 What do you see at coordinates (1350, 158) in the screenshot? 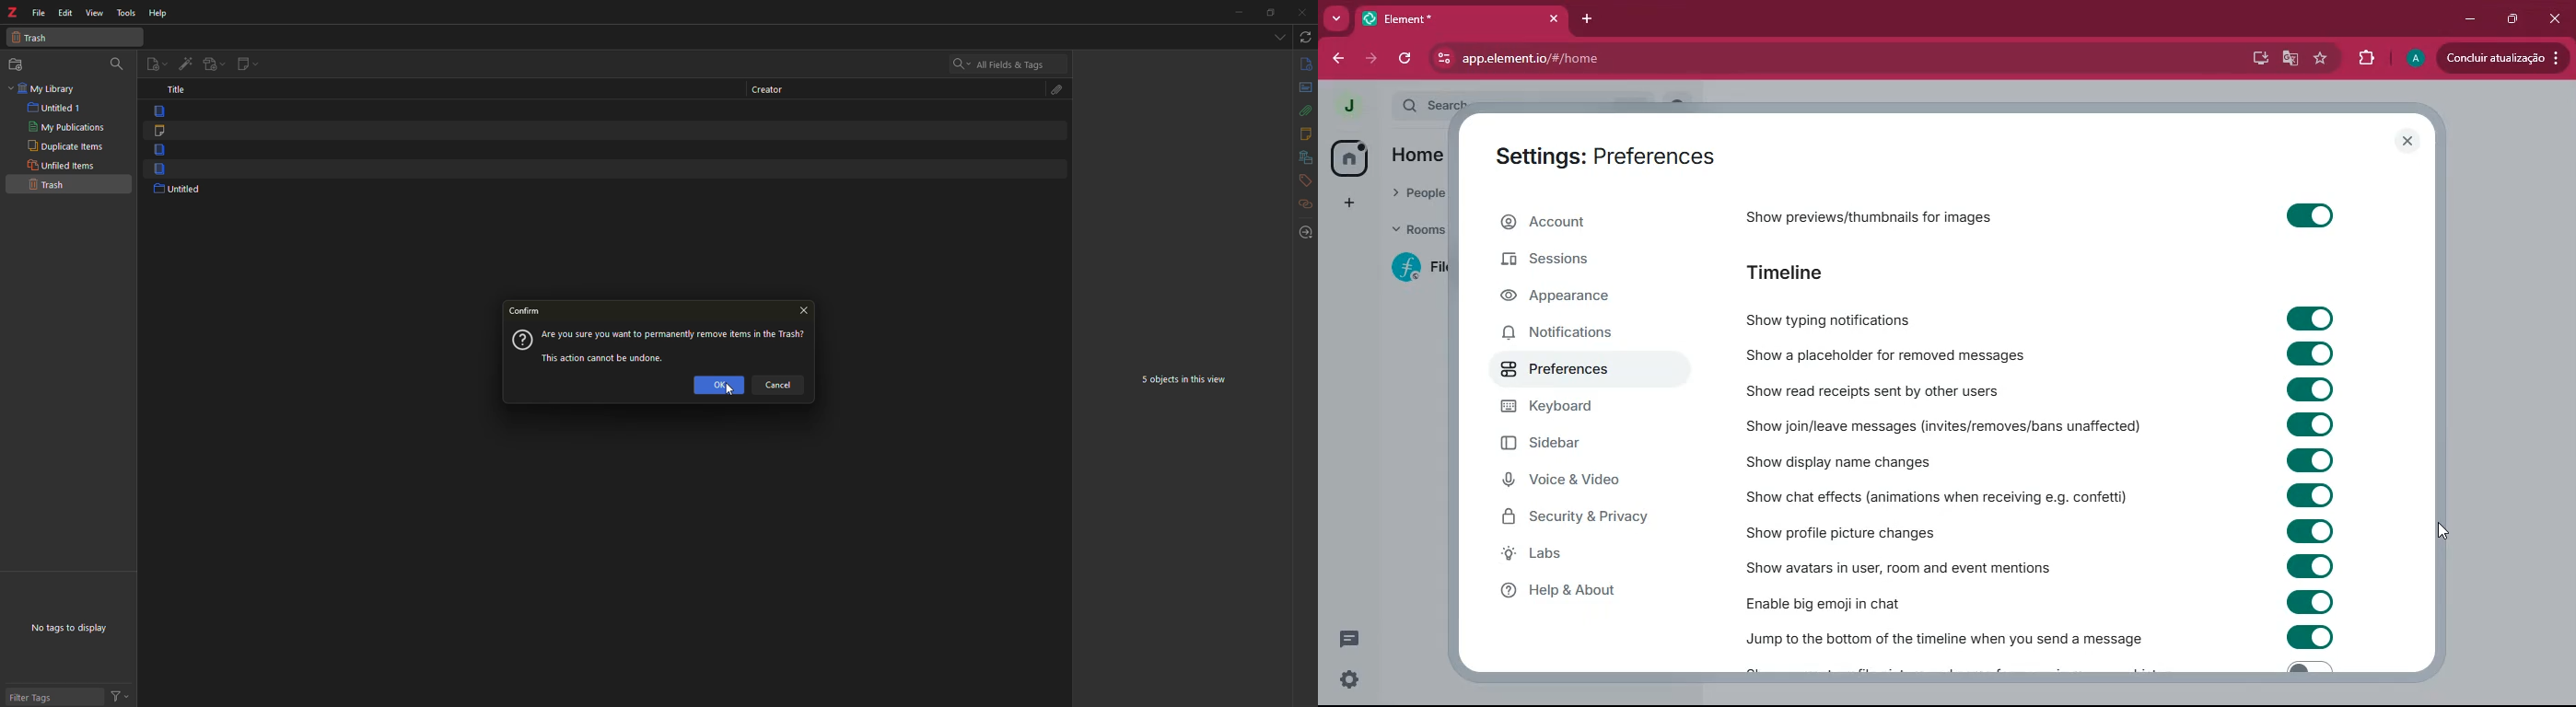
I see `home` at bounding box center [1350, 158].